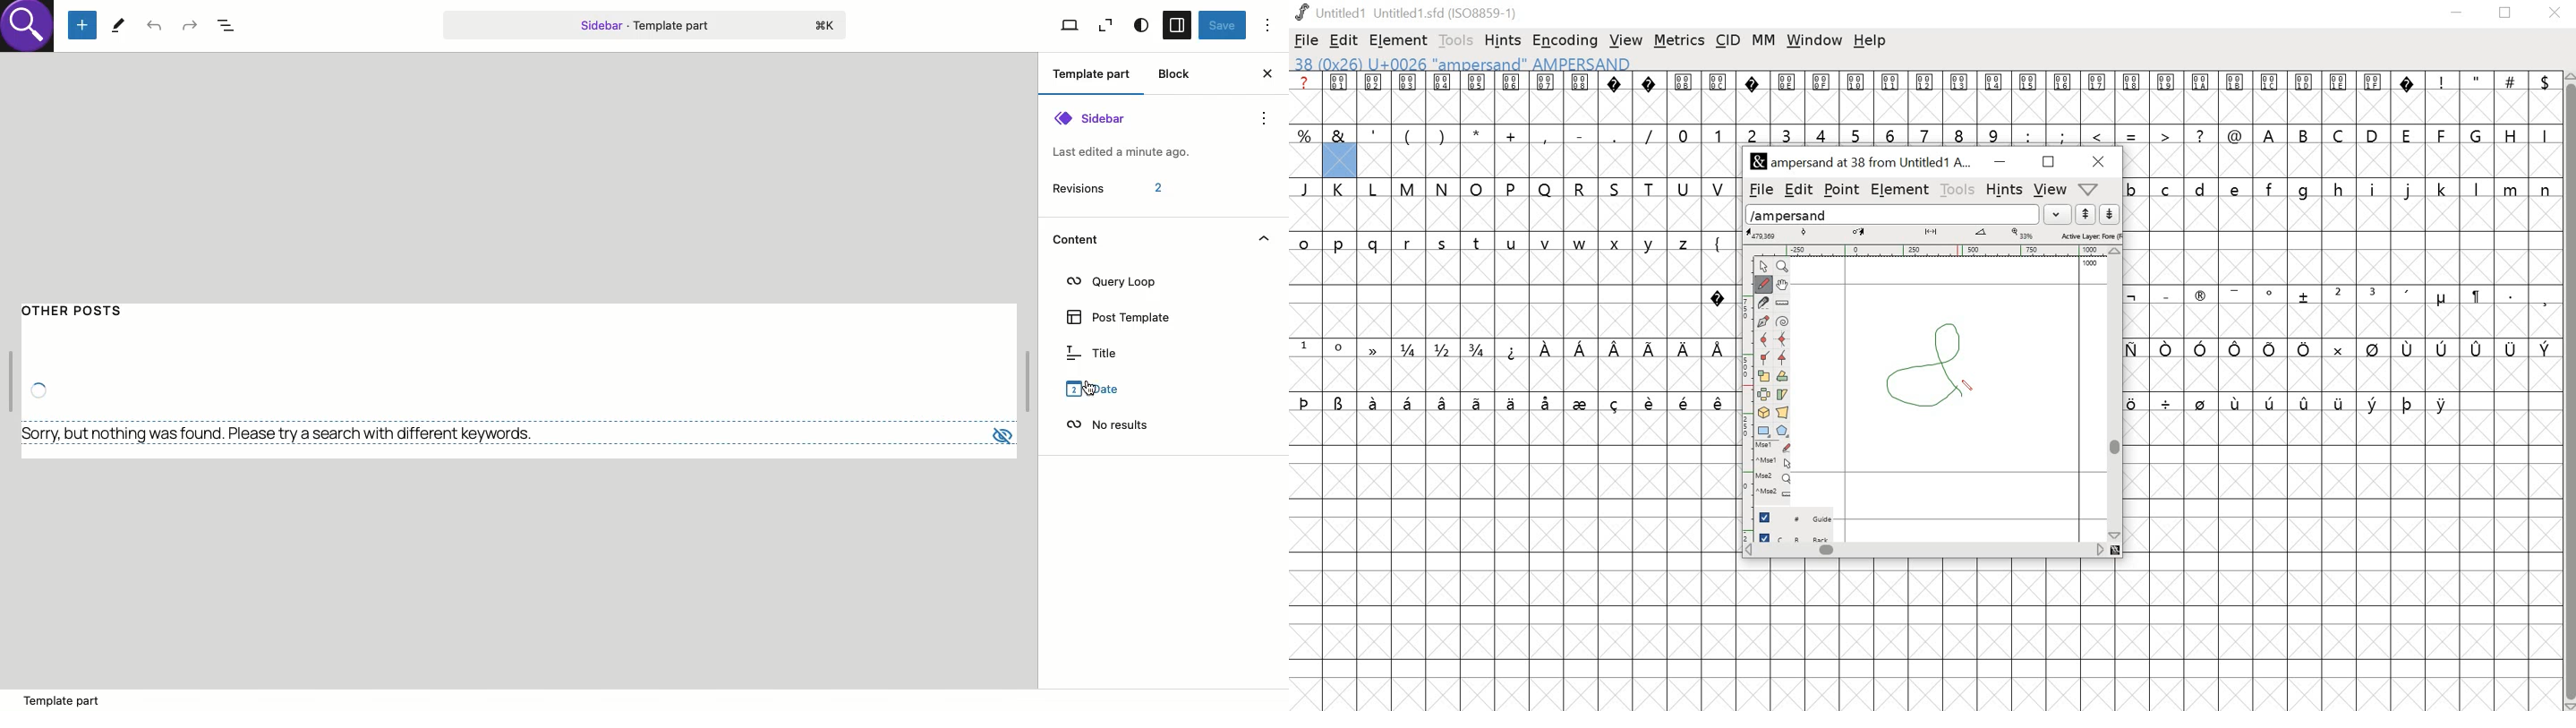 Image resolution: width=2576 pixels, height=728 pixels. Describe the element at coordinates (2546, 189) in the screenshot. I see `n` at that location.